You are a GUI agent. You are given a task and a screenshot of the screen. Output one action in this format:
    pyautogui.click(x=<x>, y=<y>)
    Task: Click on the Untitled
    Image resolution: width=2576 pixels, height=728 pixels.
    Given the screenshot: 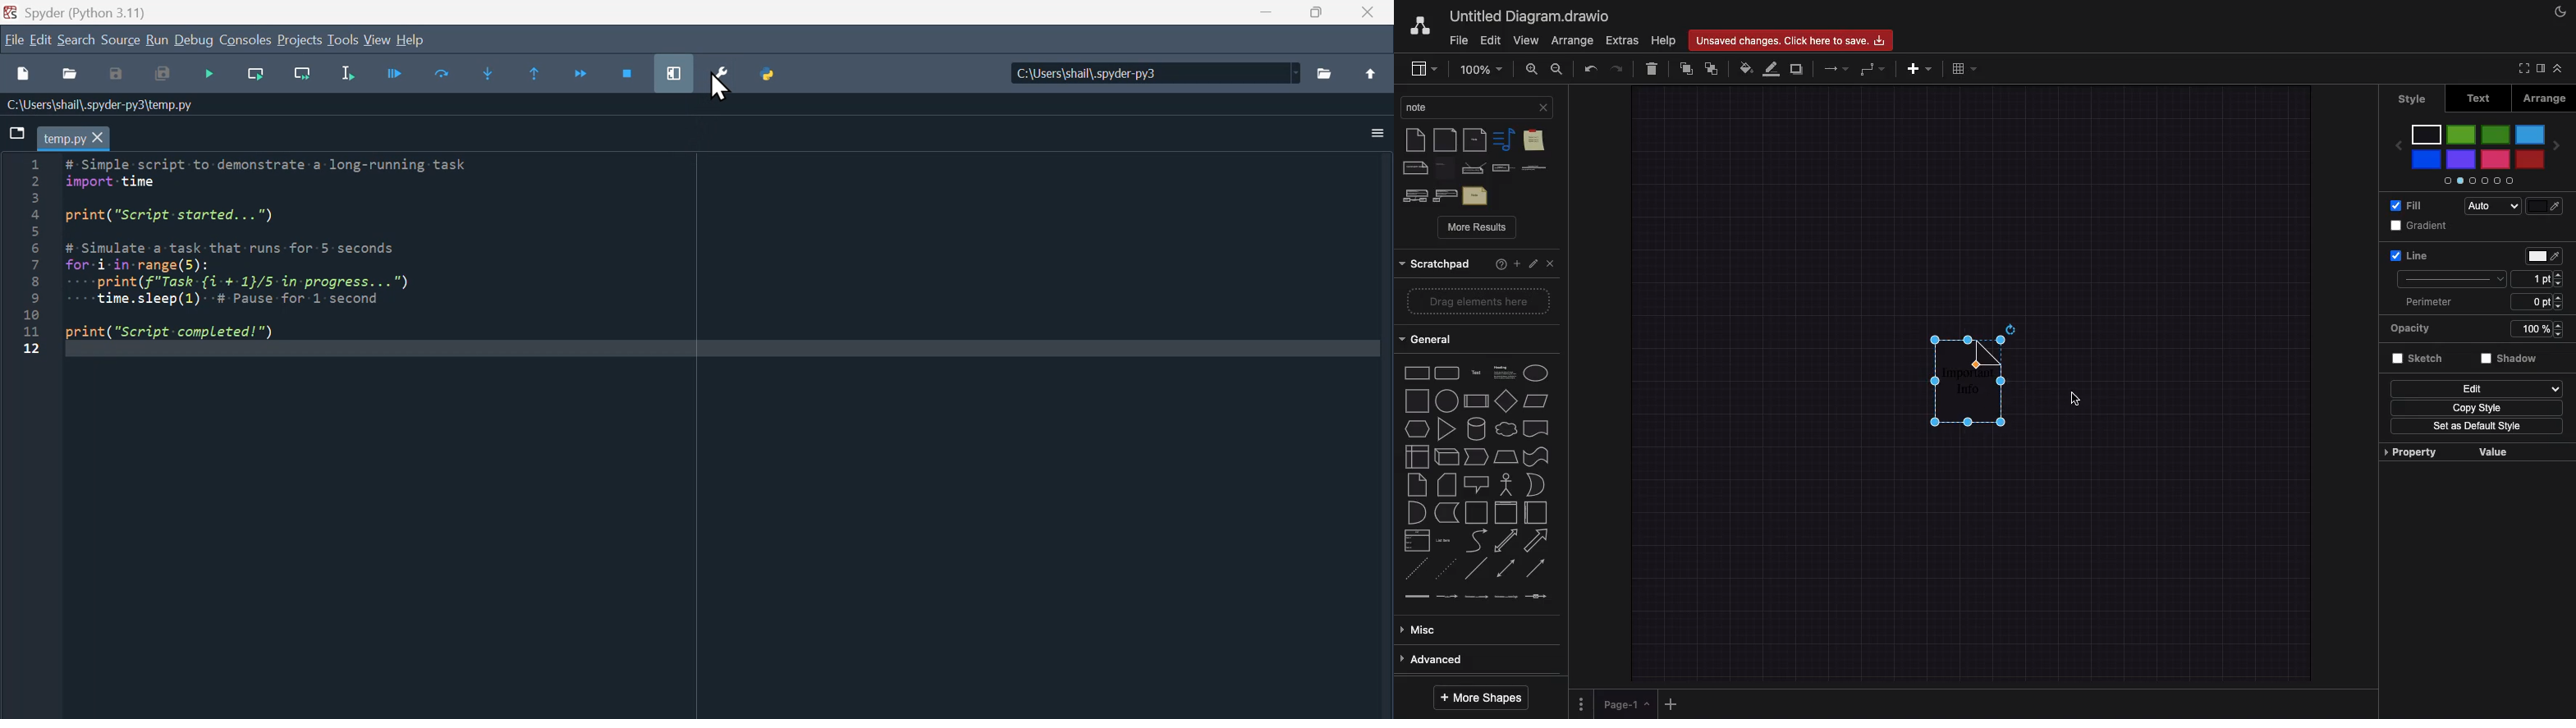 What is the action you would take?
    pyautogui.click(x=1532, y=15)
    